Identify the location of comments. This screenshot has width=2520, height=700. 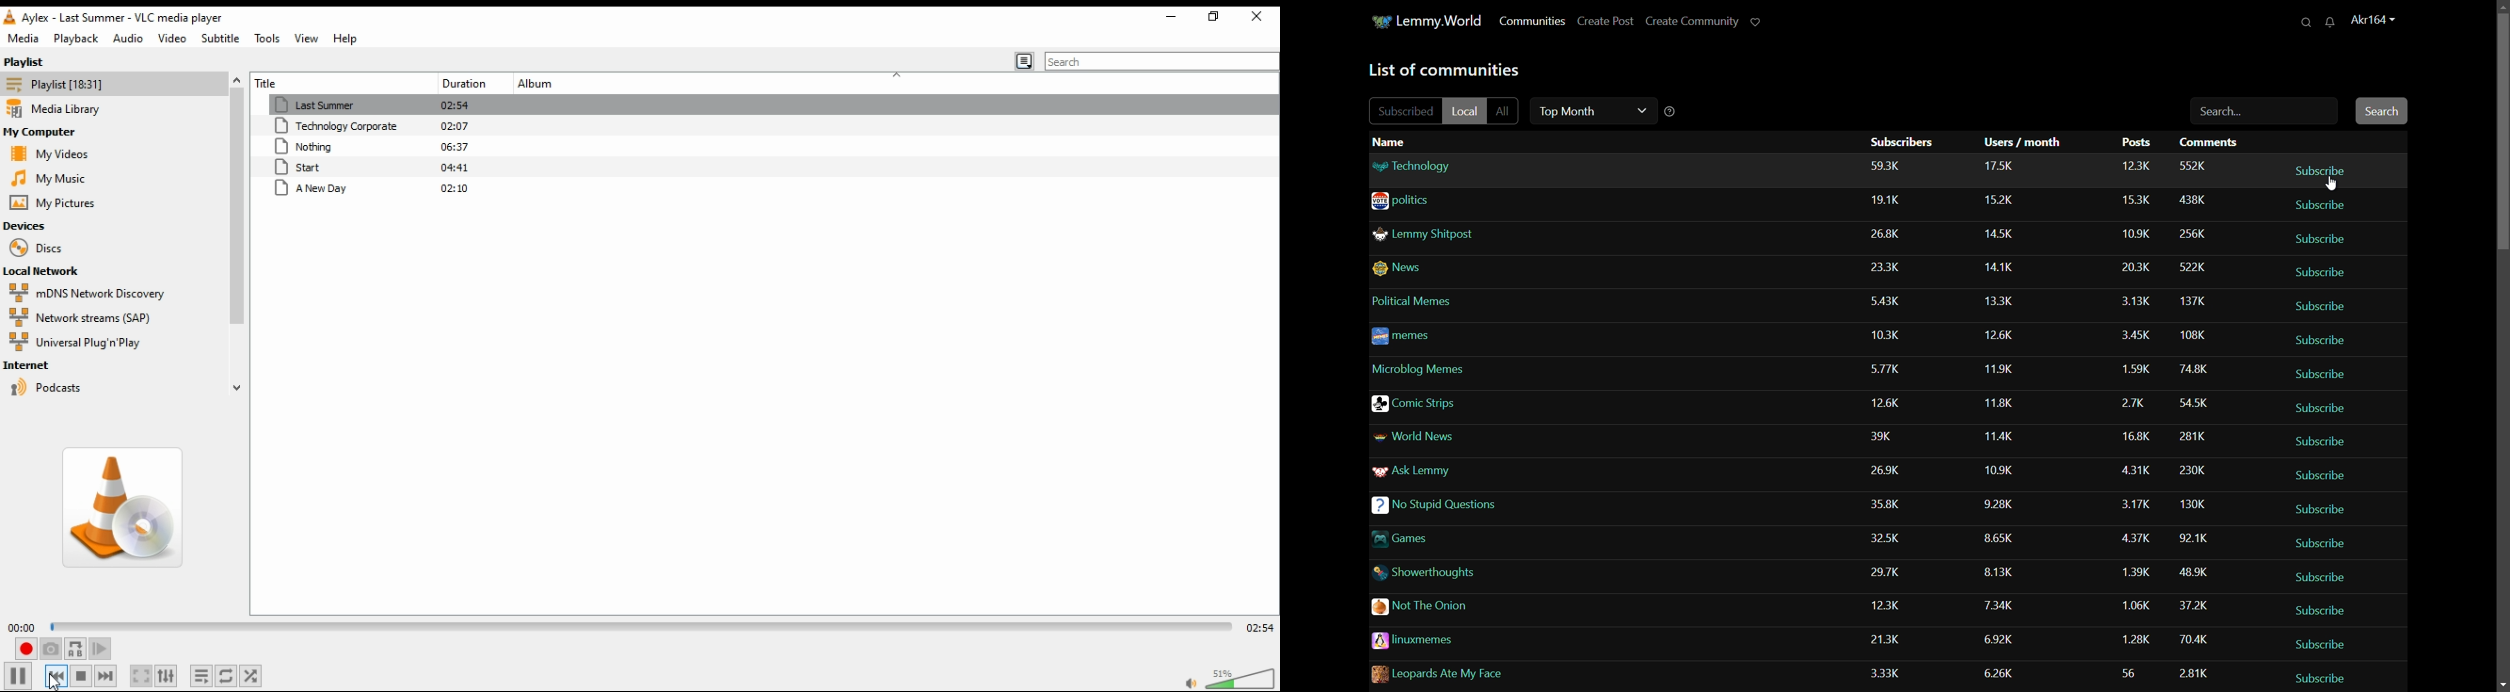
(2197, 400).